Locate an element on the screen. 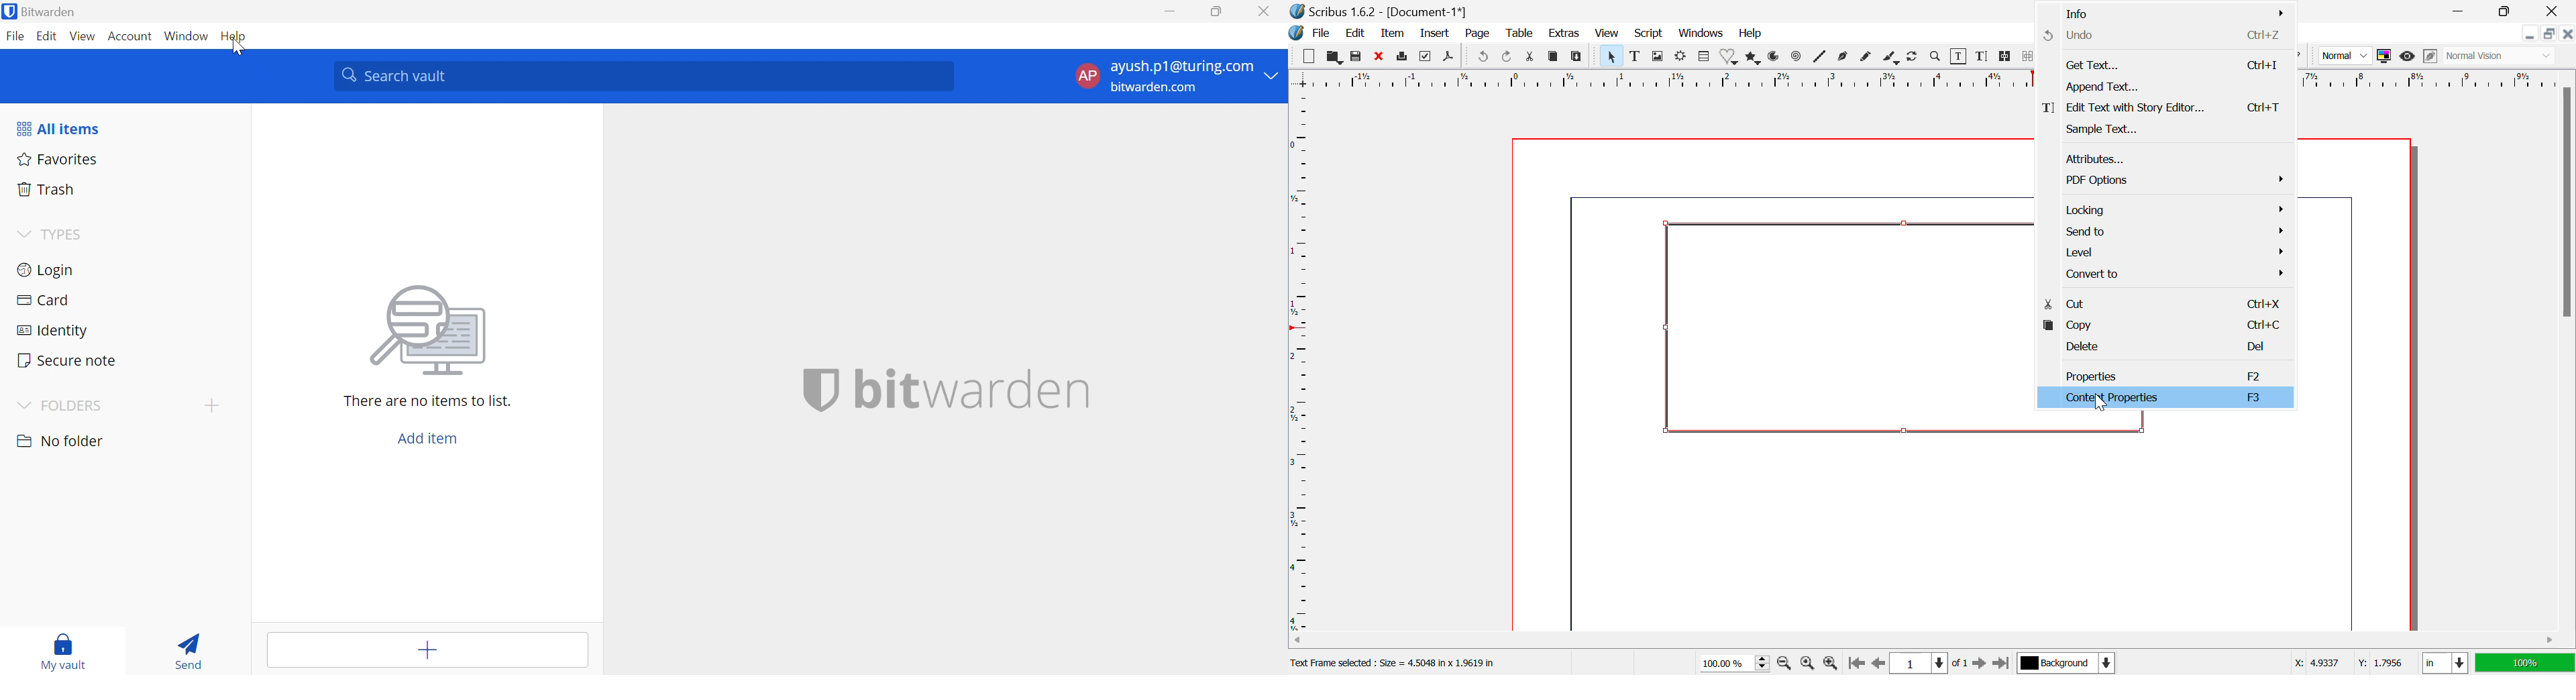  Edit Text with Story Editor is located at coordinates (1983, 58).